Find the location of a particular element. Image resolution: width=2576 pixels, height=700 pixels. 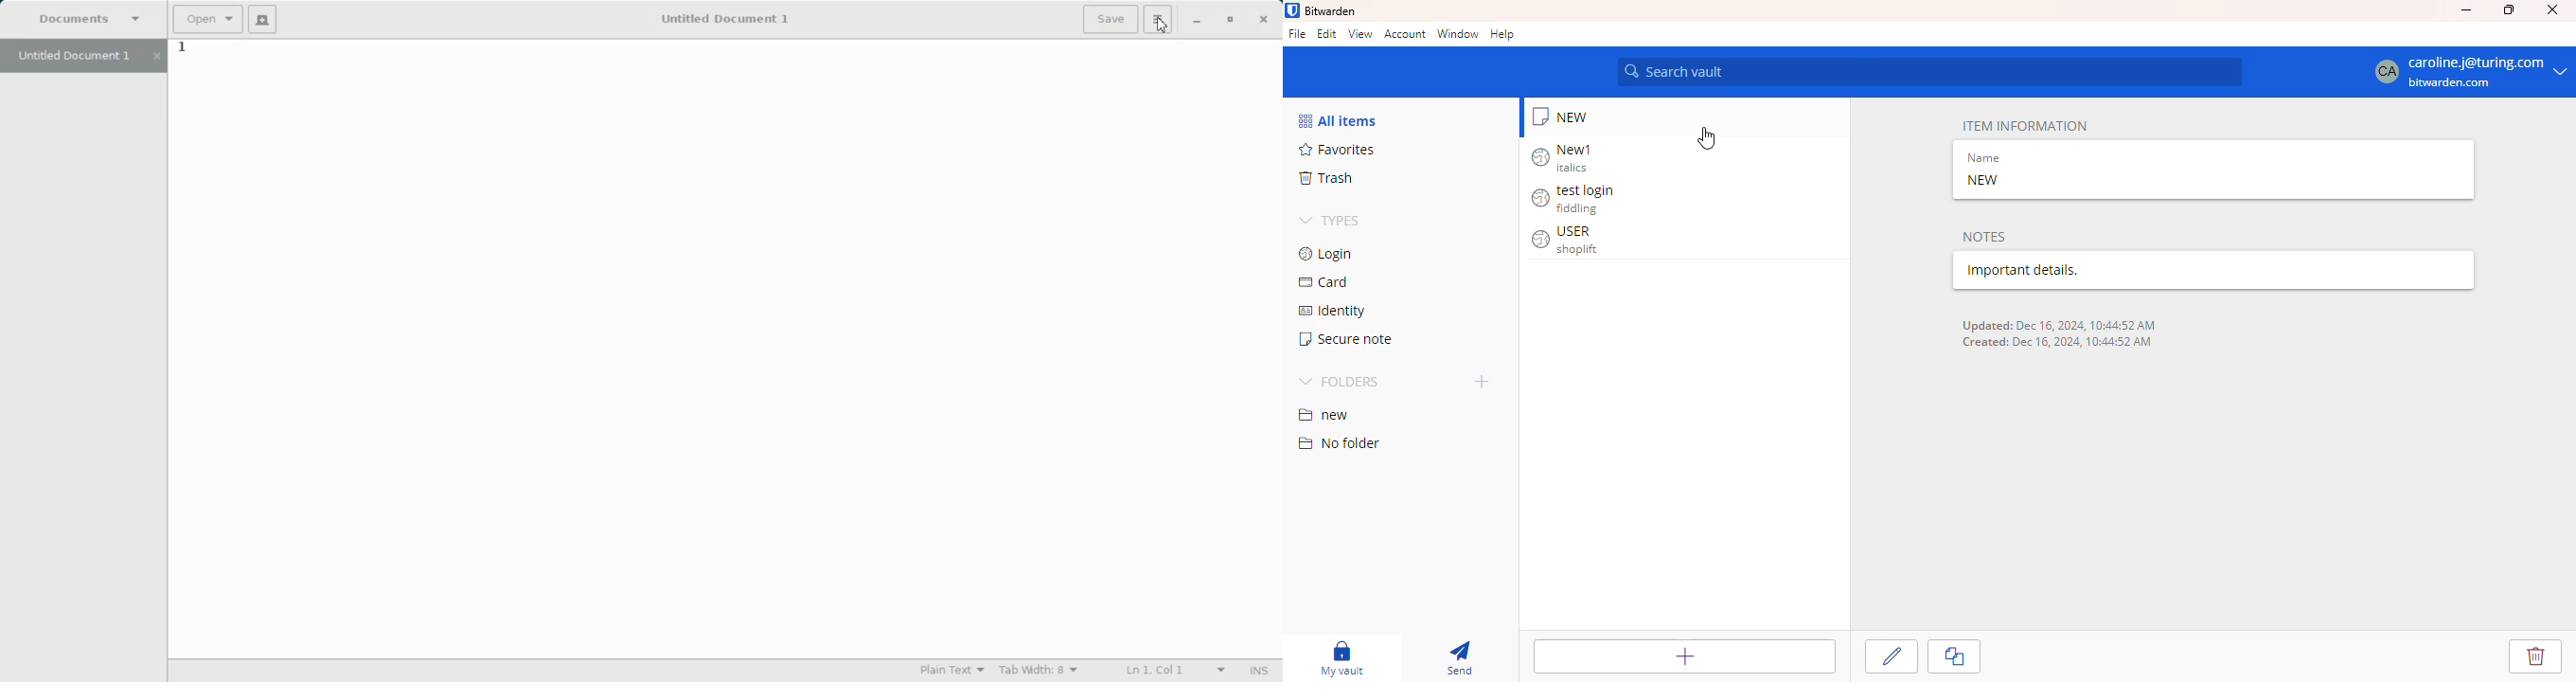

all items is located at coordinates (1339, 120).